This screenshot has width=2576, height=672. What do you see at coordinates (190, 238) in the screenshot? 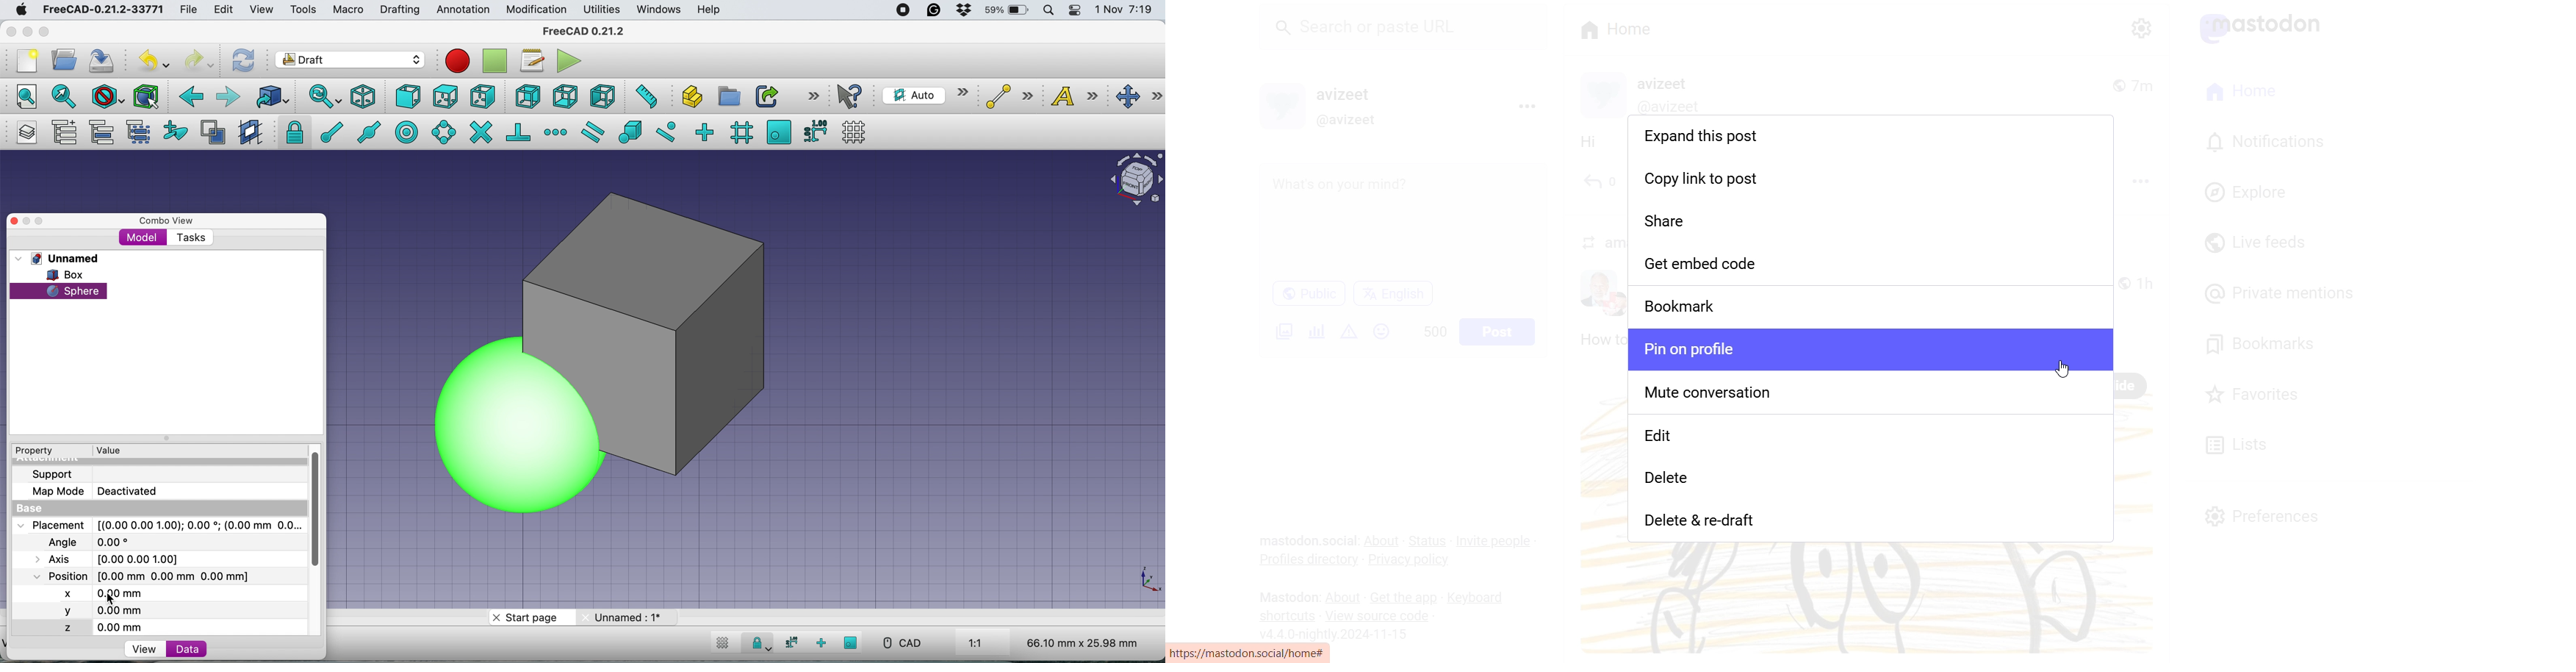
I see `tasks` at bounding box center [190, 238].